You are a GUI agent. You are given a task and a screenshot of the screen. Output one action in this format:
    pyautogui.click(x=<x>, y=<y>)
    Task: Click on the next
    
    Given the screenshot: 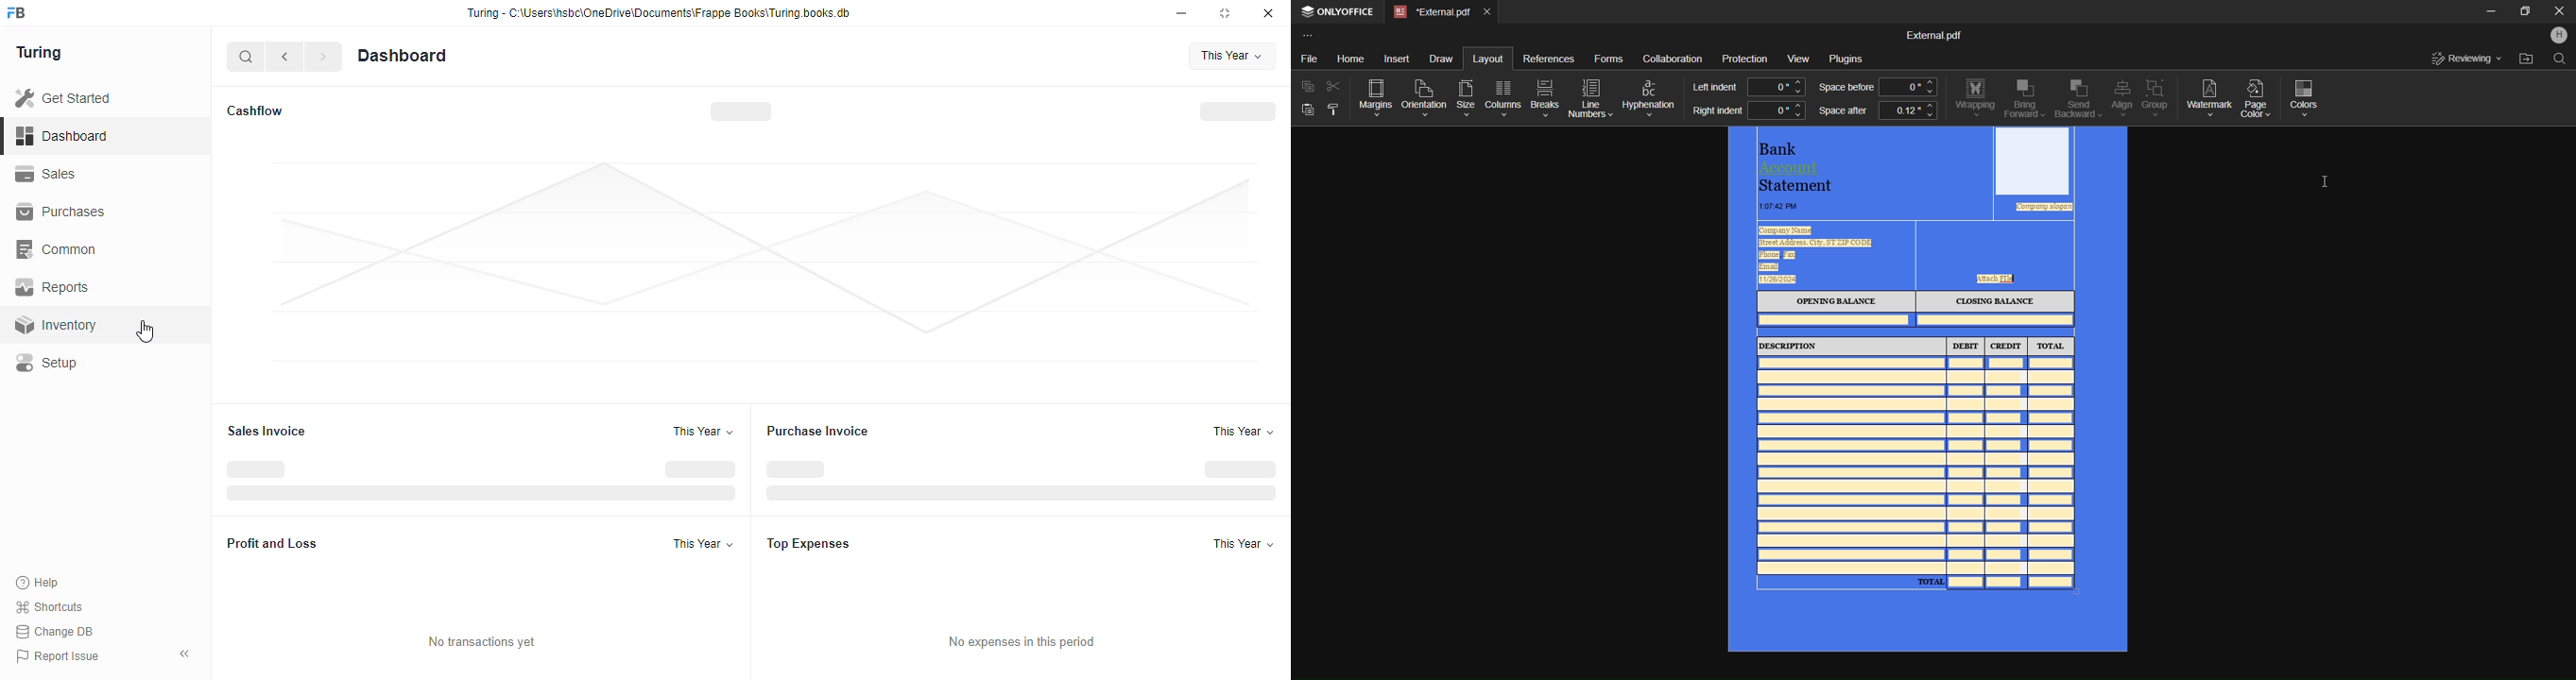 What is the action you would take?
    pyautogui.click(x=323, y=57)
    